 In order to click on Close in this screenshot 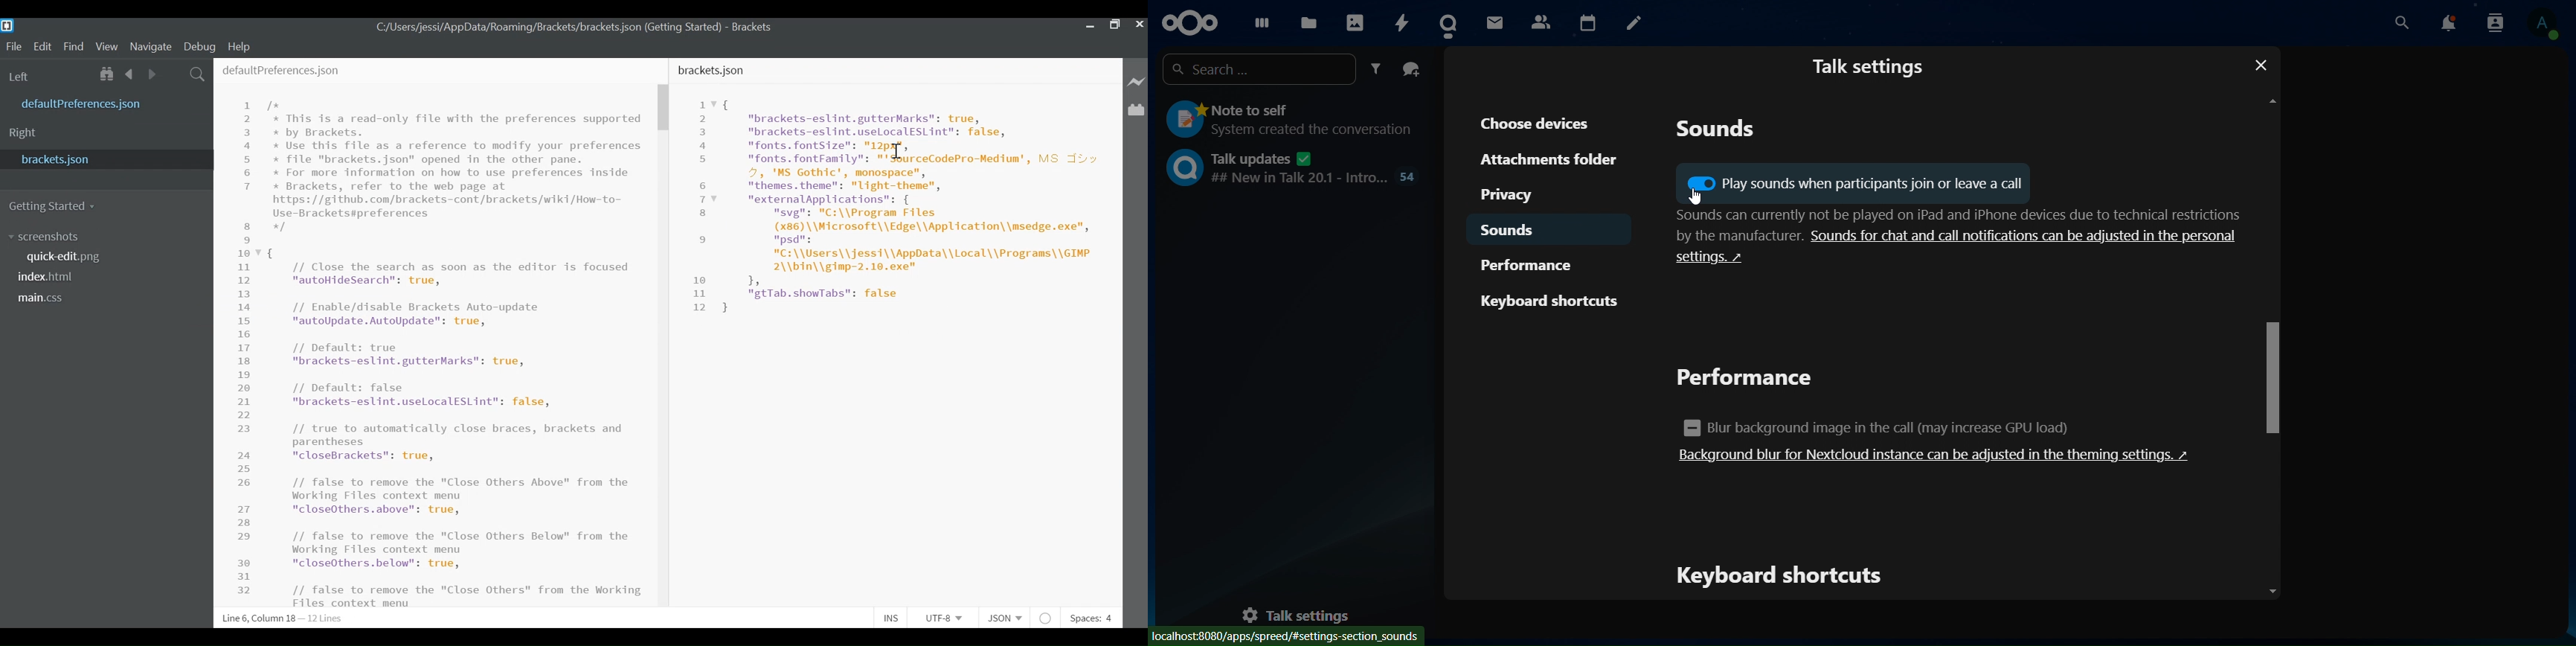, I will do `click(1139, 26)`.